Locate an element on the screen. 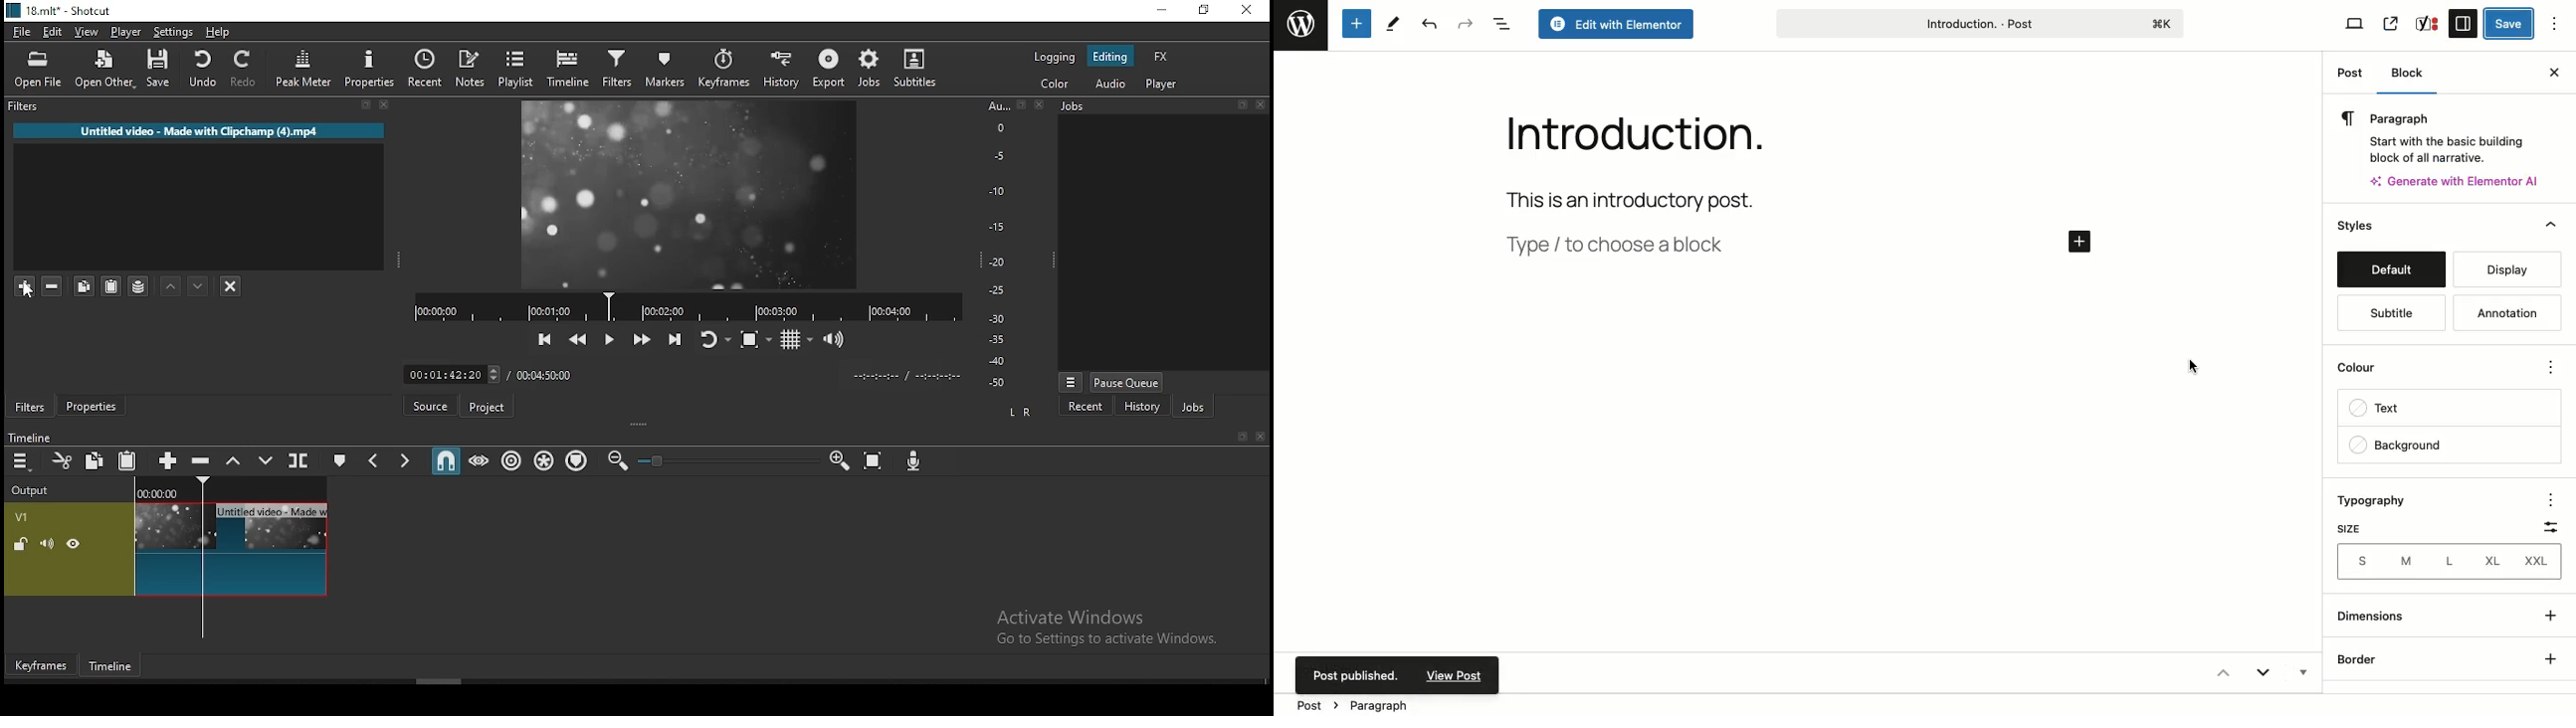  markers is located at coordinates (661, 70).